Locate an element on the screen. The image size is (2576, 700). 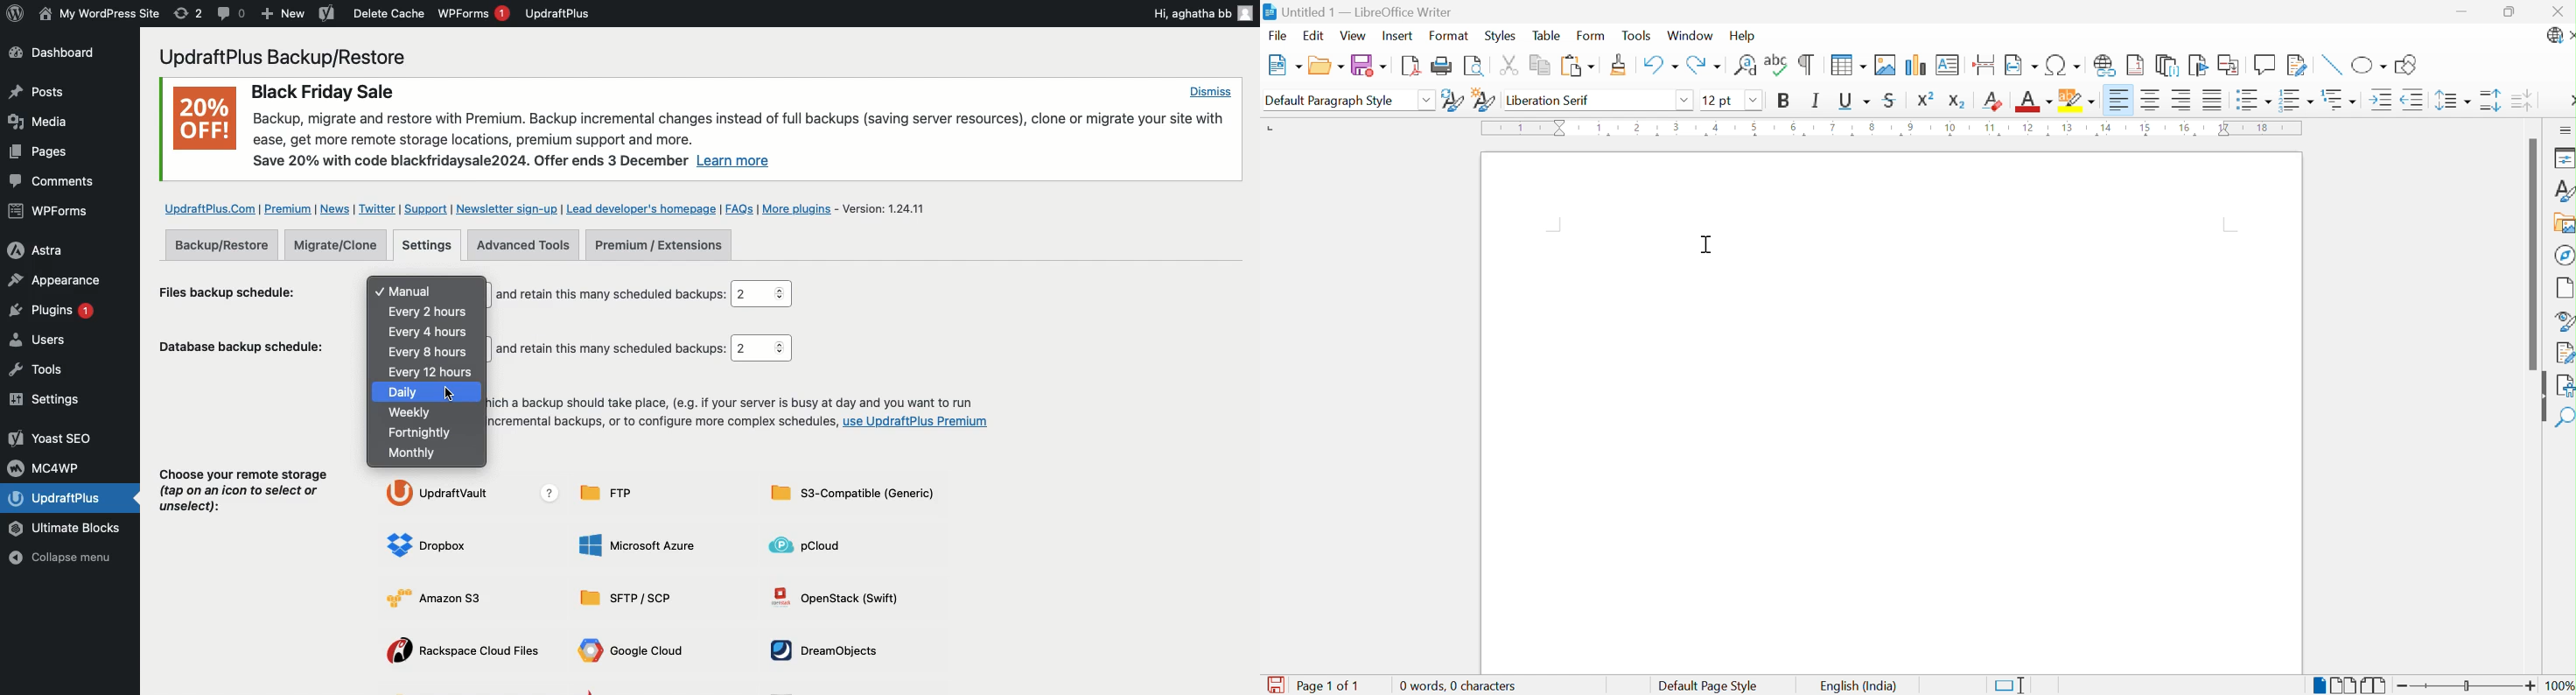
Font Color is located at coordinates (2035, 103).